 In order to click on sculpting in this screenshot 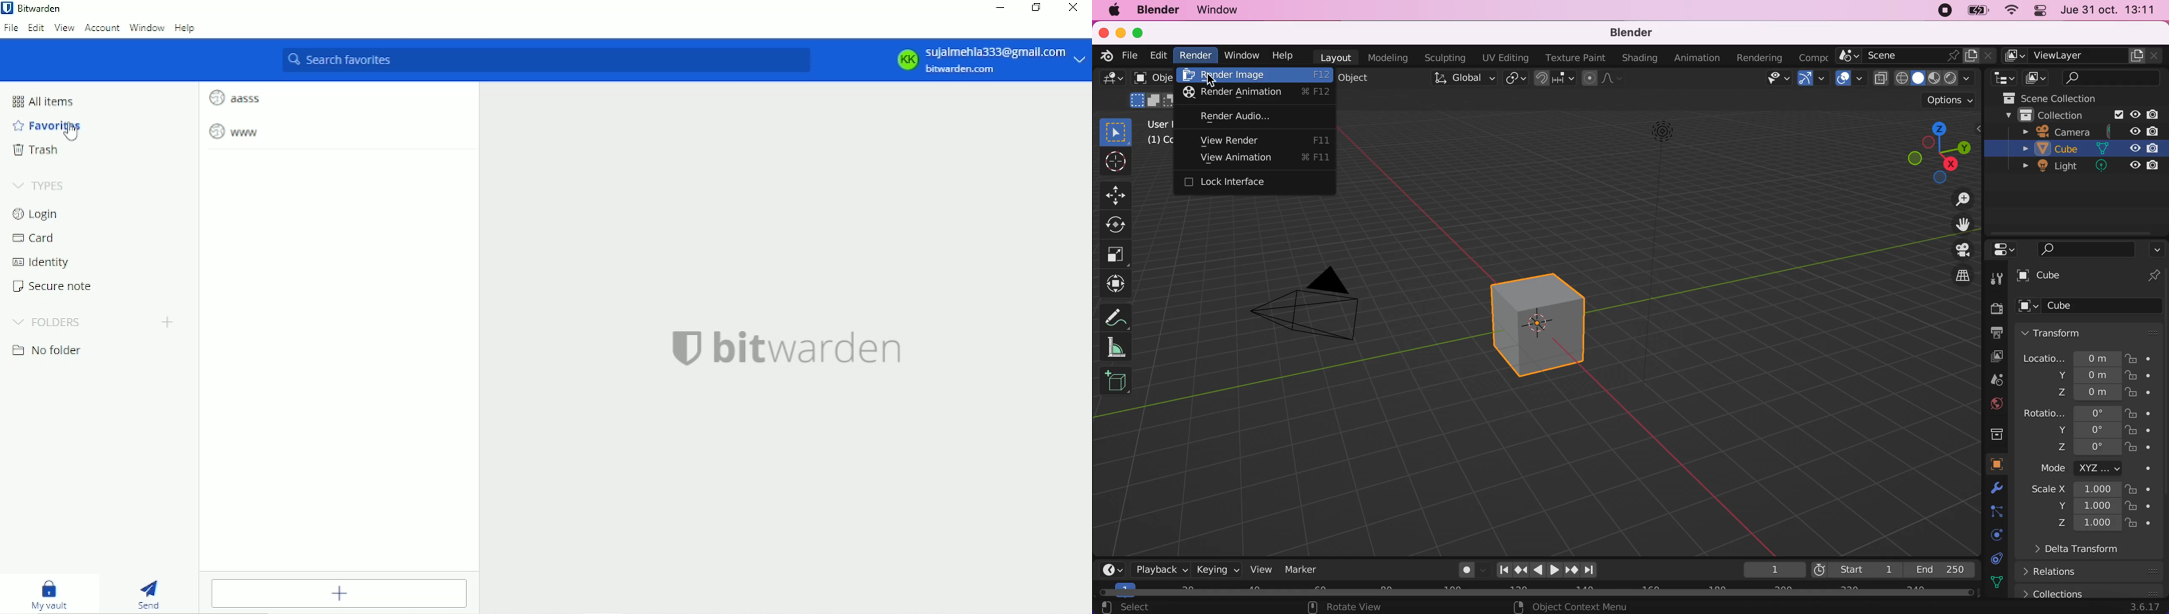, I will do `click(1445, 57)`.